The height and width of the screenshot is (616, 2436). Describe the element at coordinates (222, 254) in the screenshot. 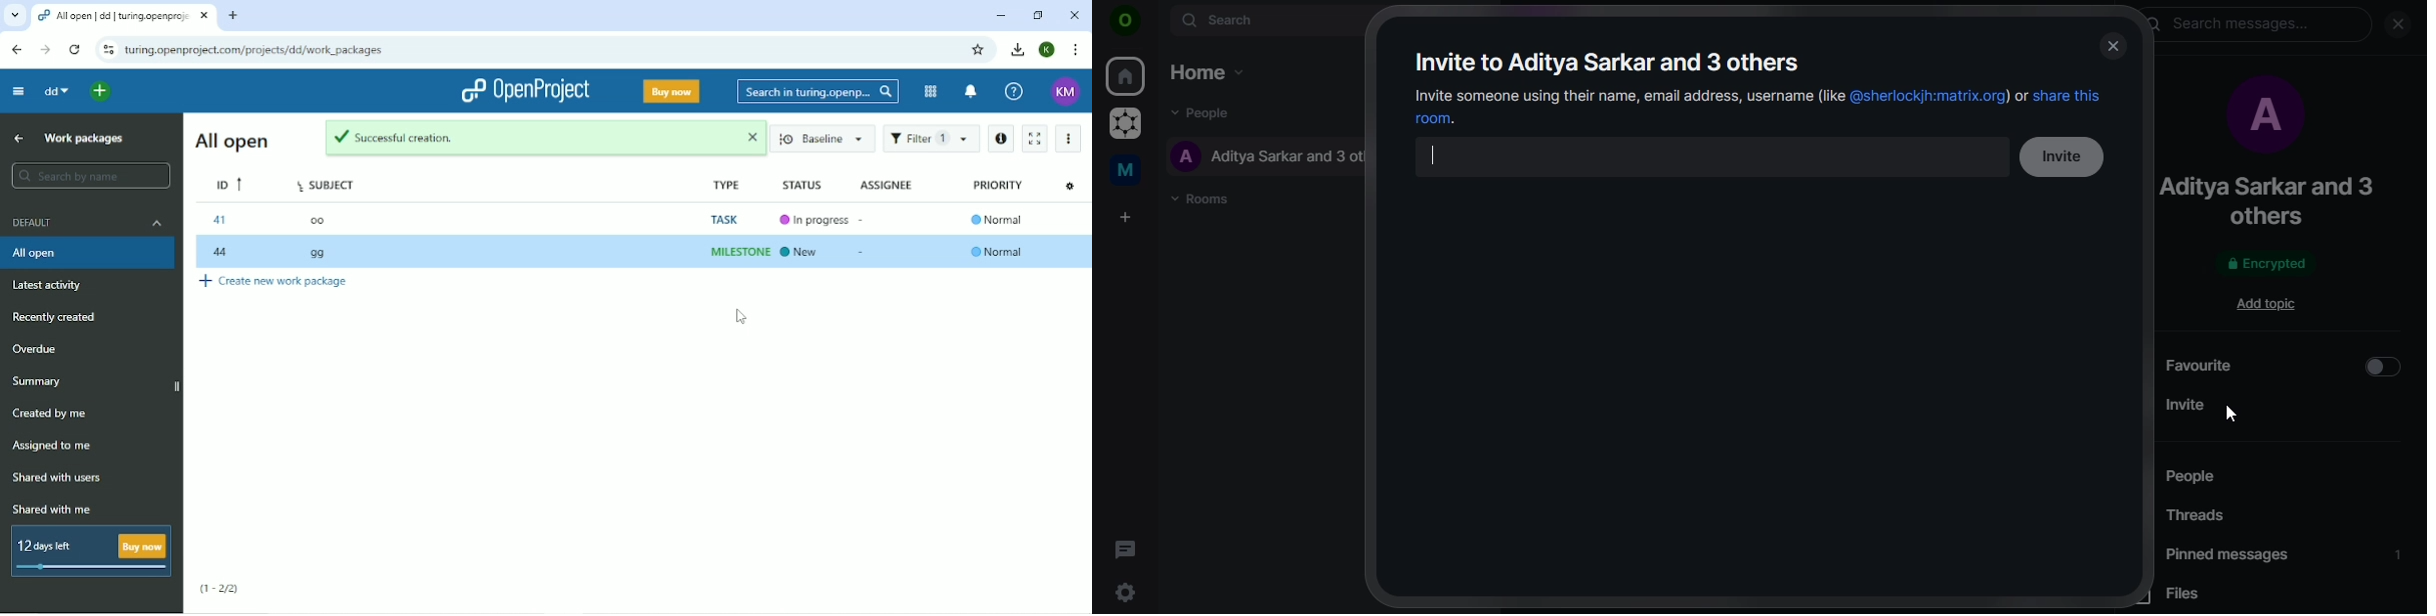

I see `44` at that location.